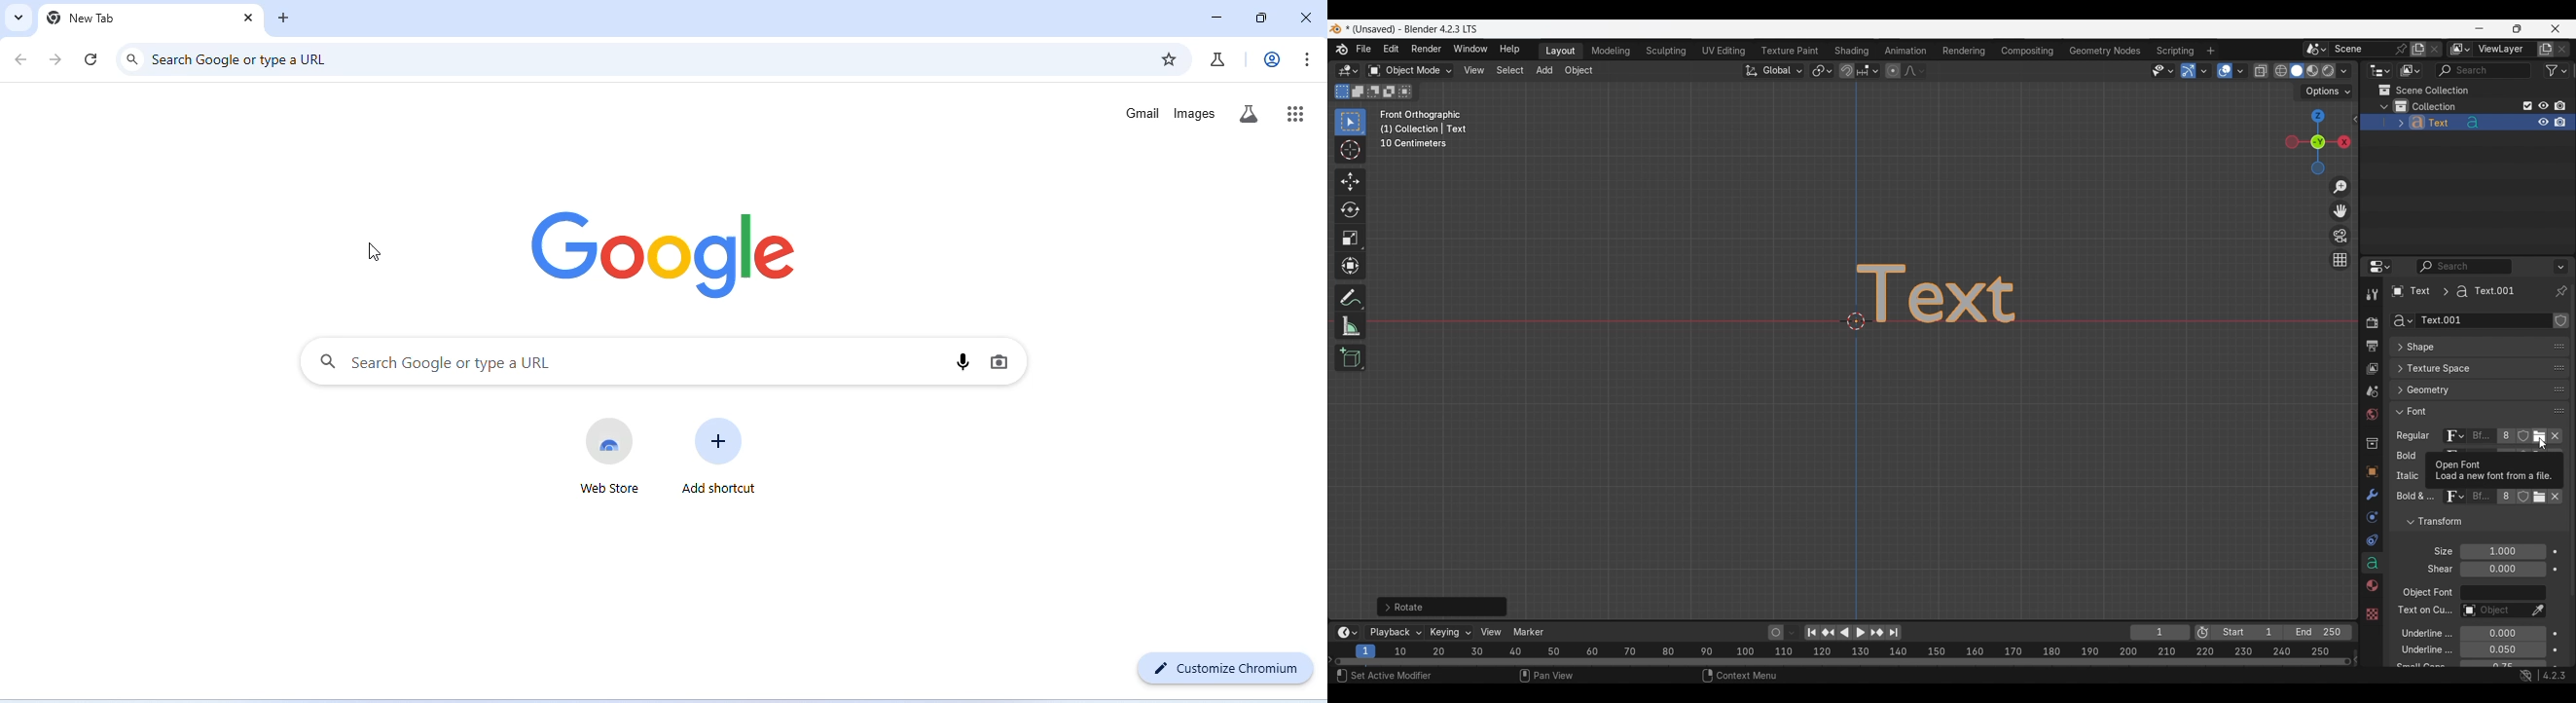 The image size is (2576, 728). Describe the element at coordinates (2372, 613) in the screenshot. I see `` at that location.